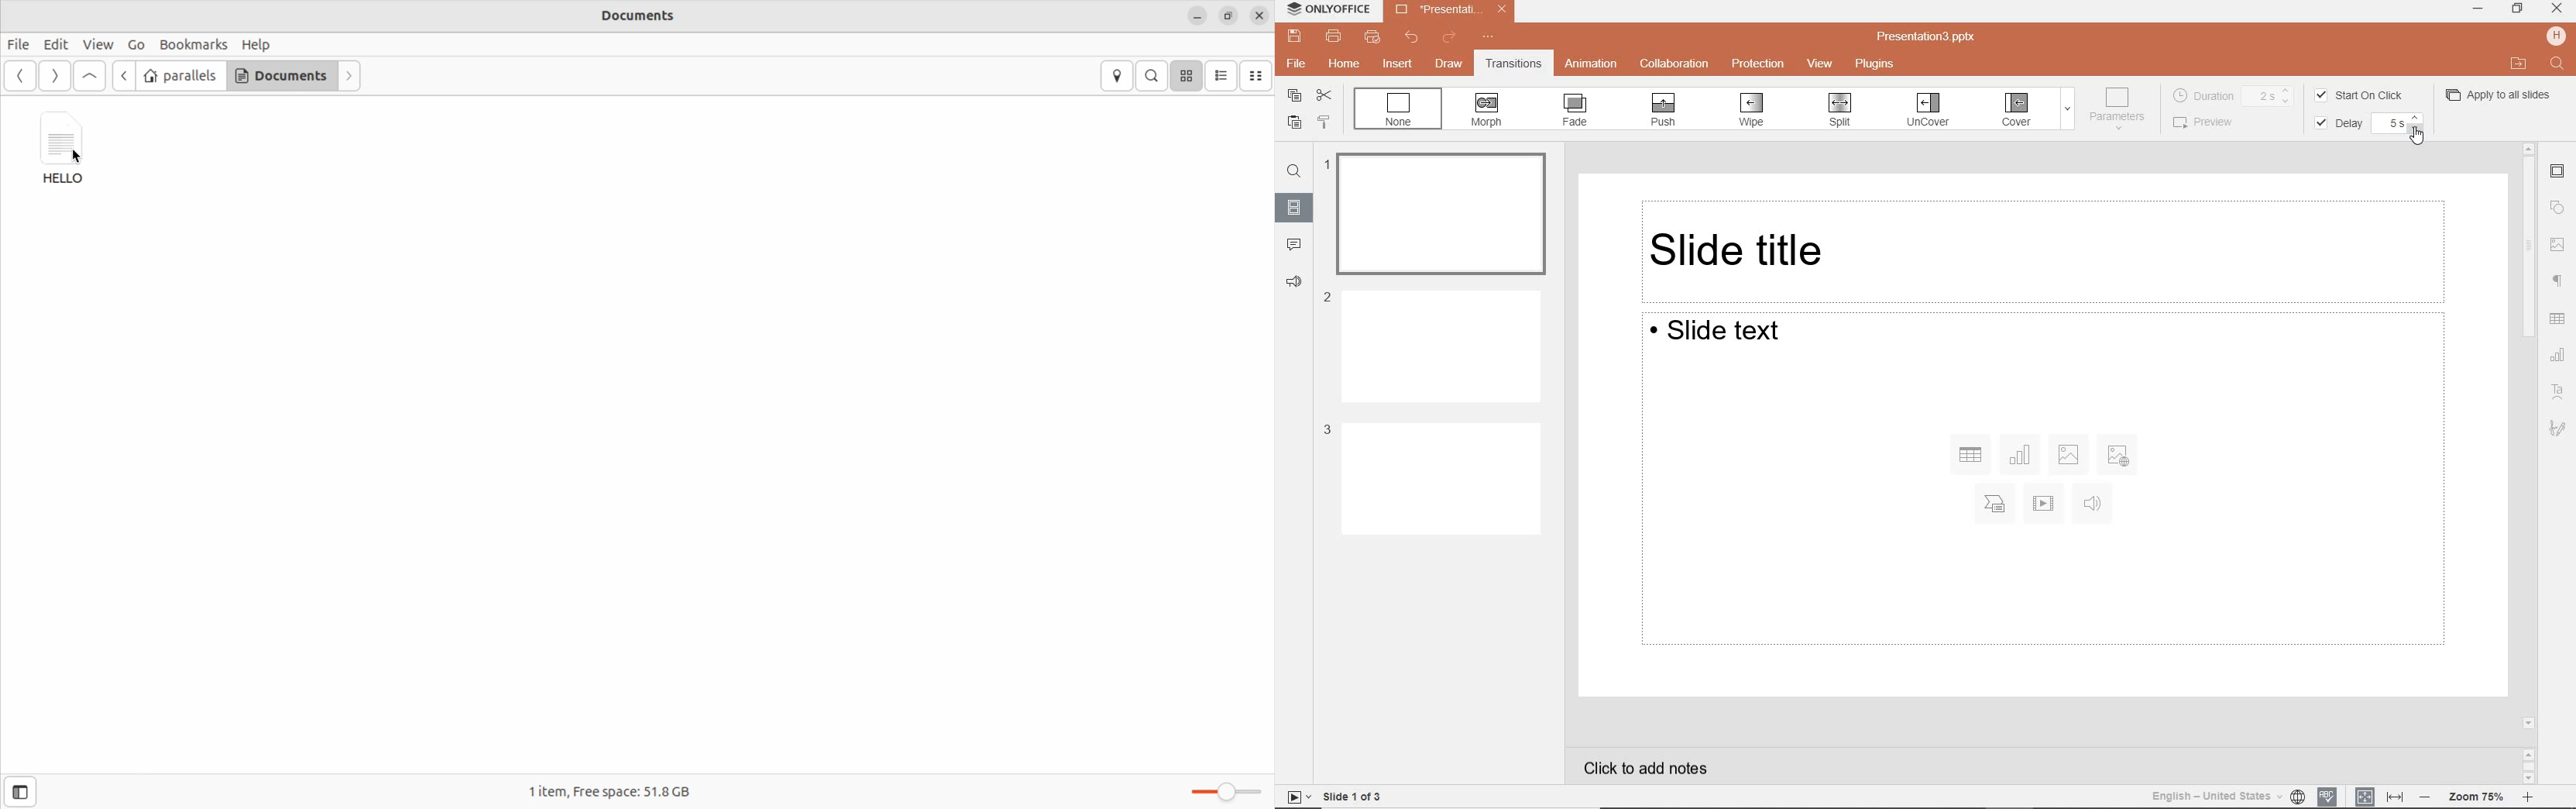 The height and width of the screenshot is (812, 2576). I want to click on DELAY BOX CHECKED, so click(2336, 124).